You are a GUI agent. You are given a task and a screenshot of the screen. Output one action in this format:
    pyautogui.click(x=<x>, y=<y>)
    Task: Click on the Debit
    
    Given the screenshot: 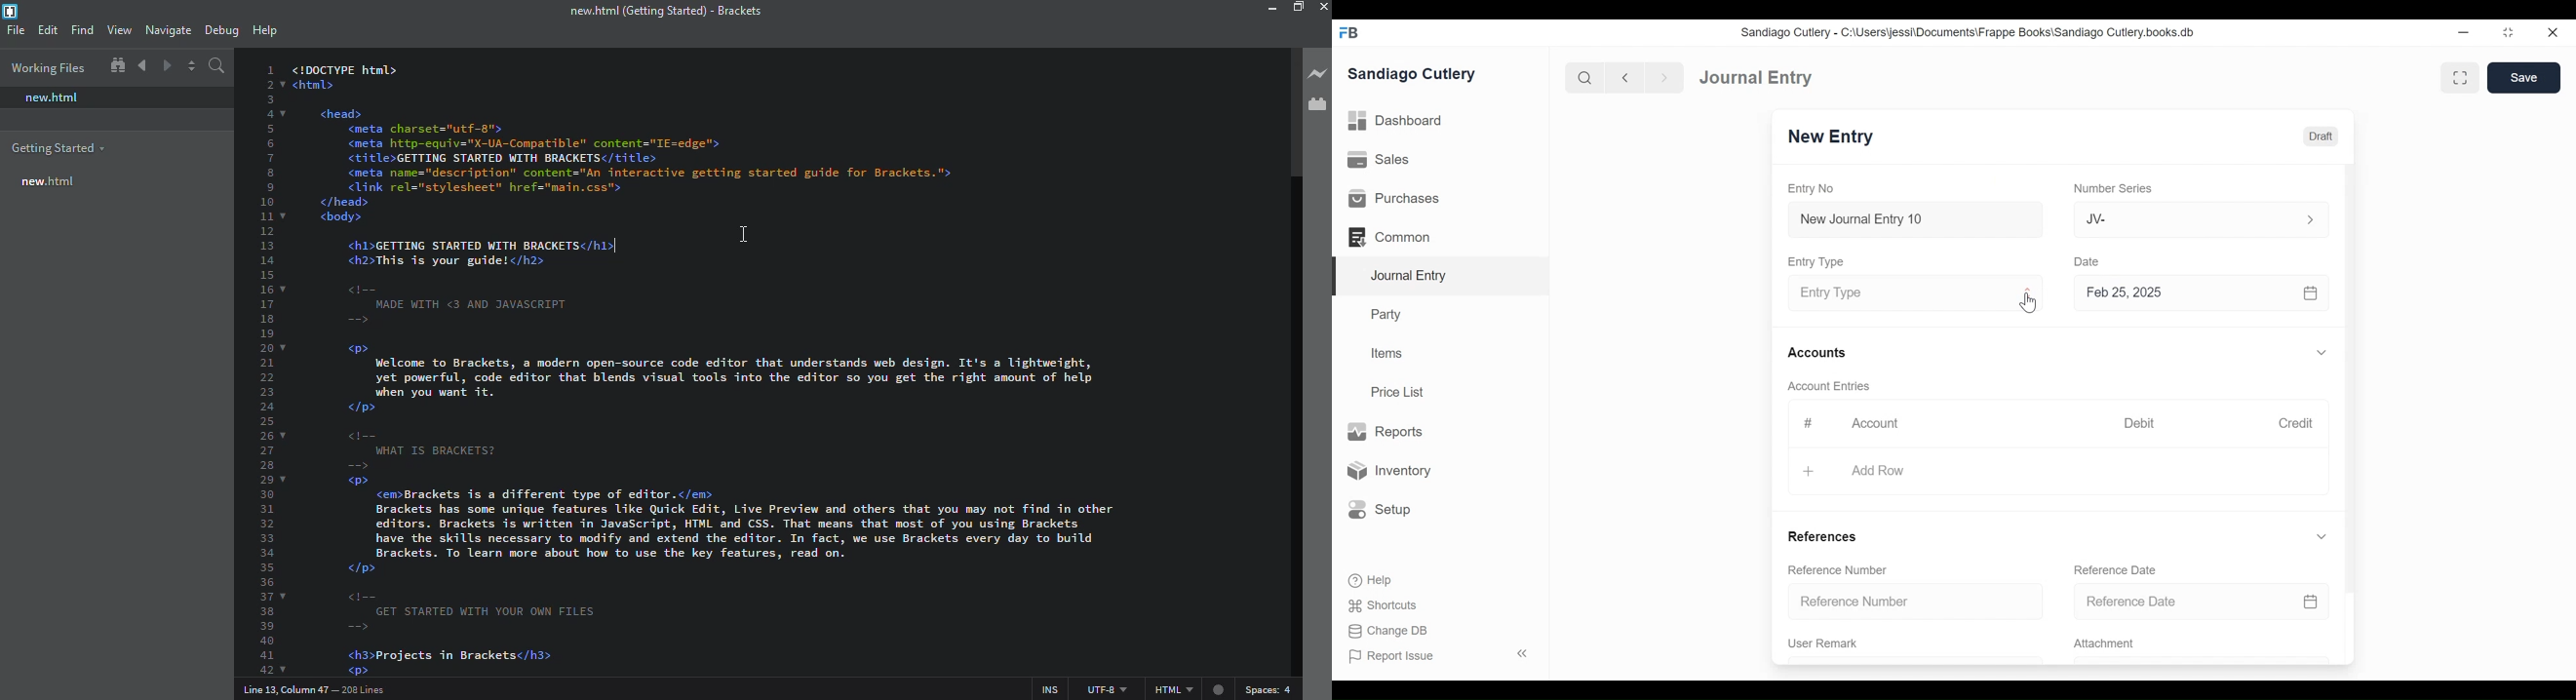 What is the action you would take?
    pyautogui.click(x=2145, y=423)
    